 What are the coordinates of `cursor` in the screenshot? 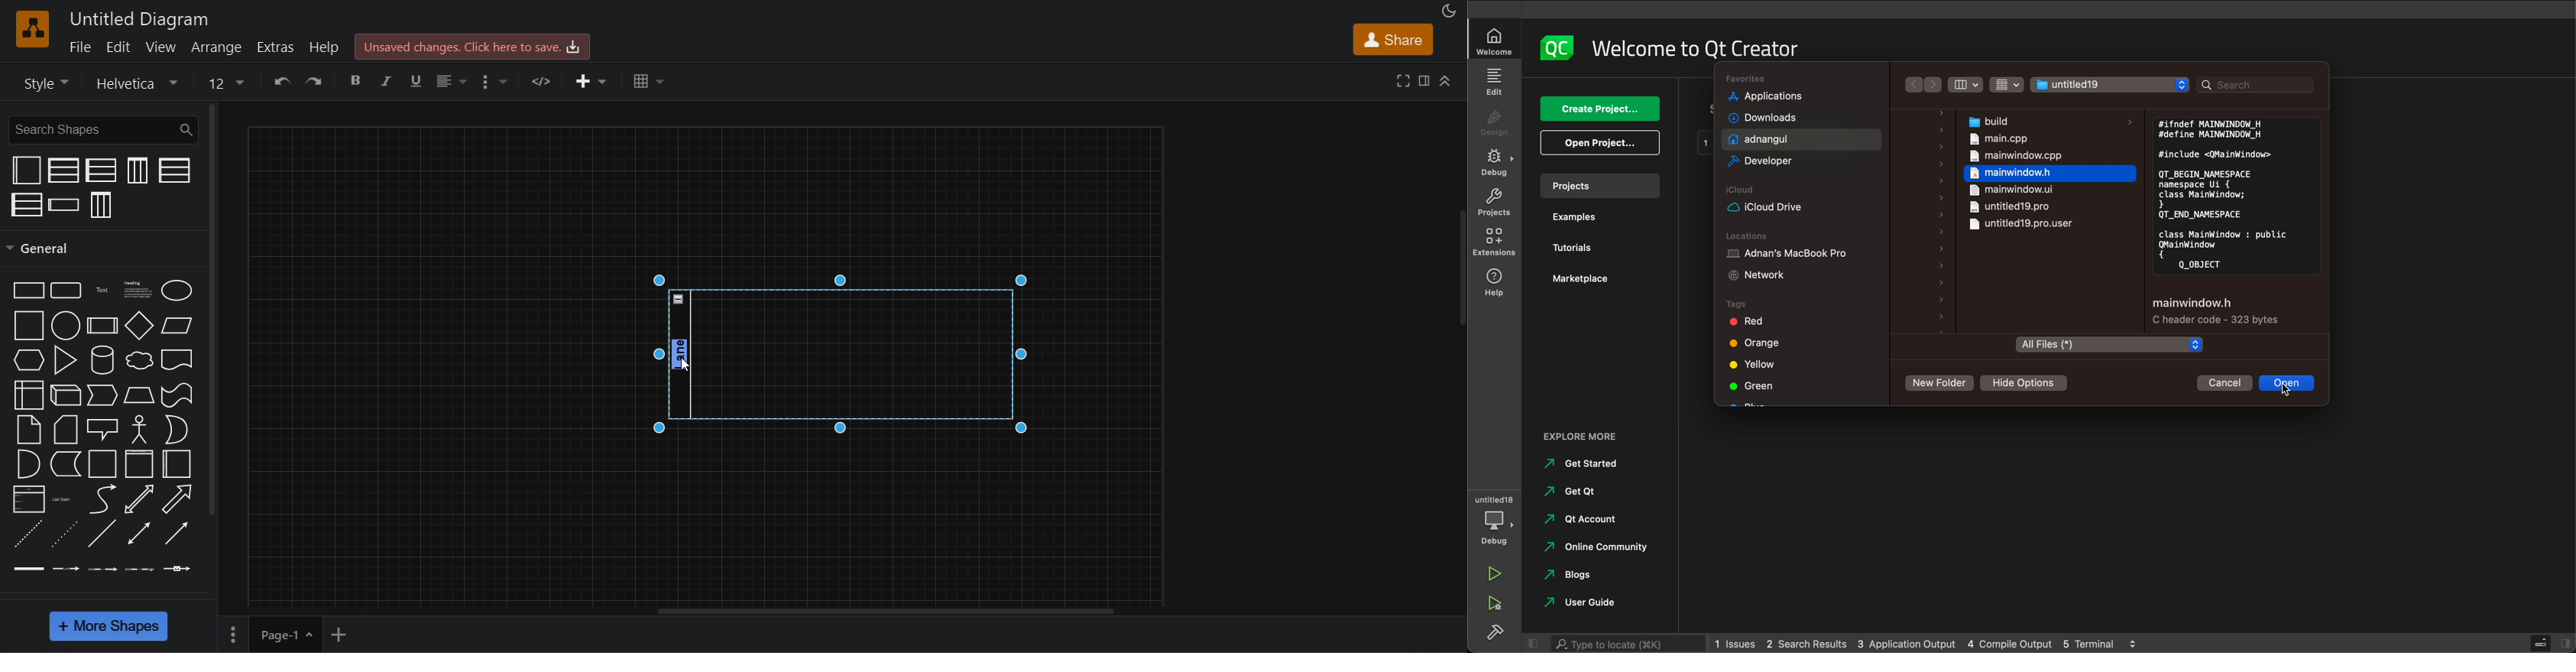 It's located at (2286, 389).